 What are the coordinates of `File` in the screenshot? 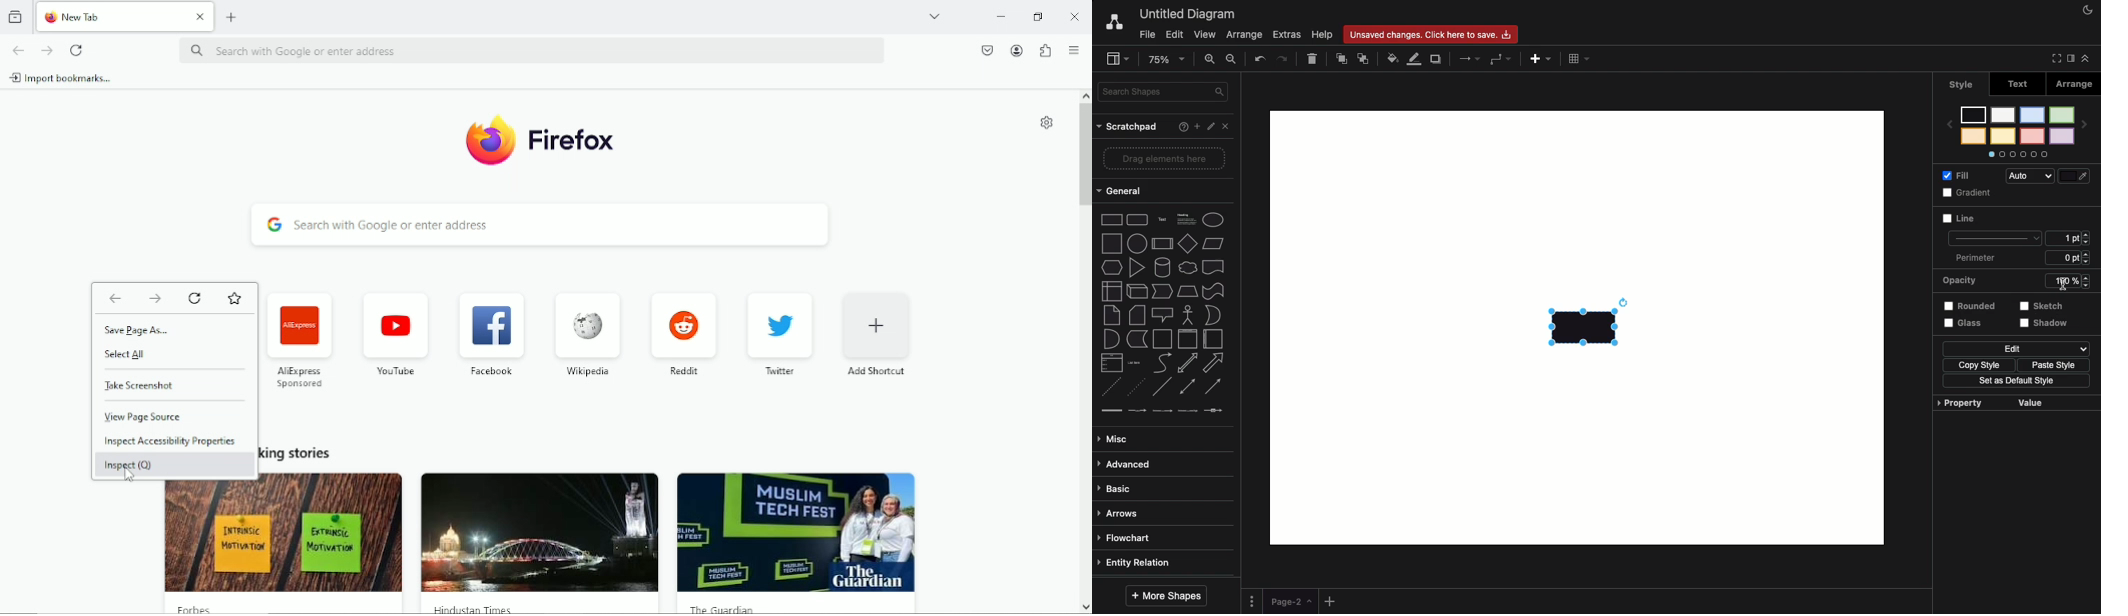 It's located at (1145, 34).